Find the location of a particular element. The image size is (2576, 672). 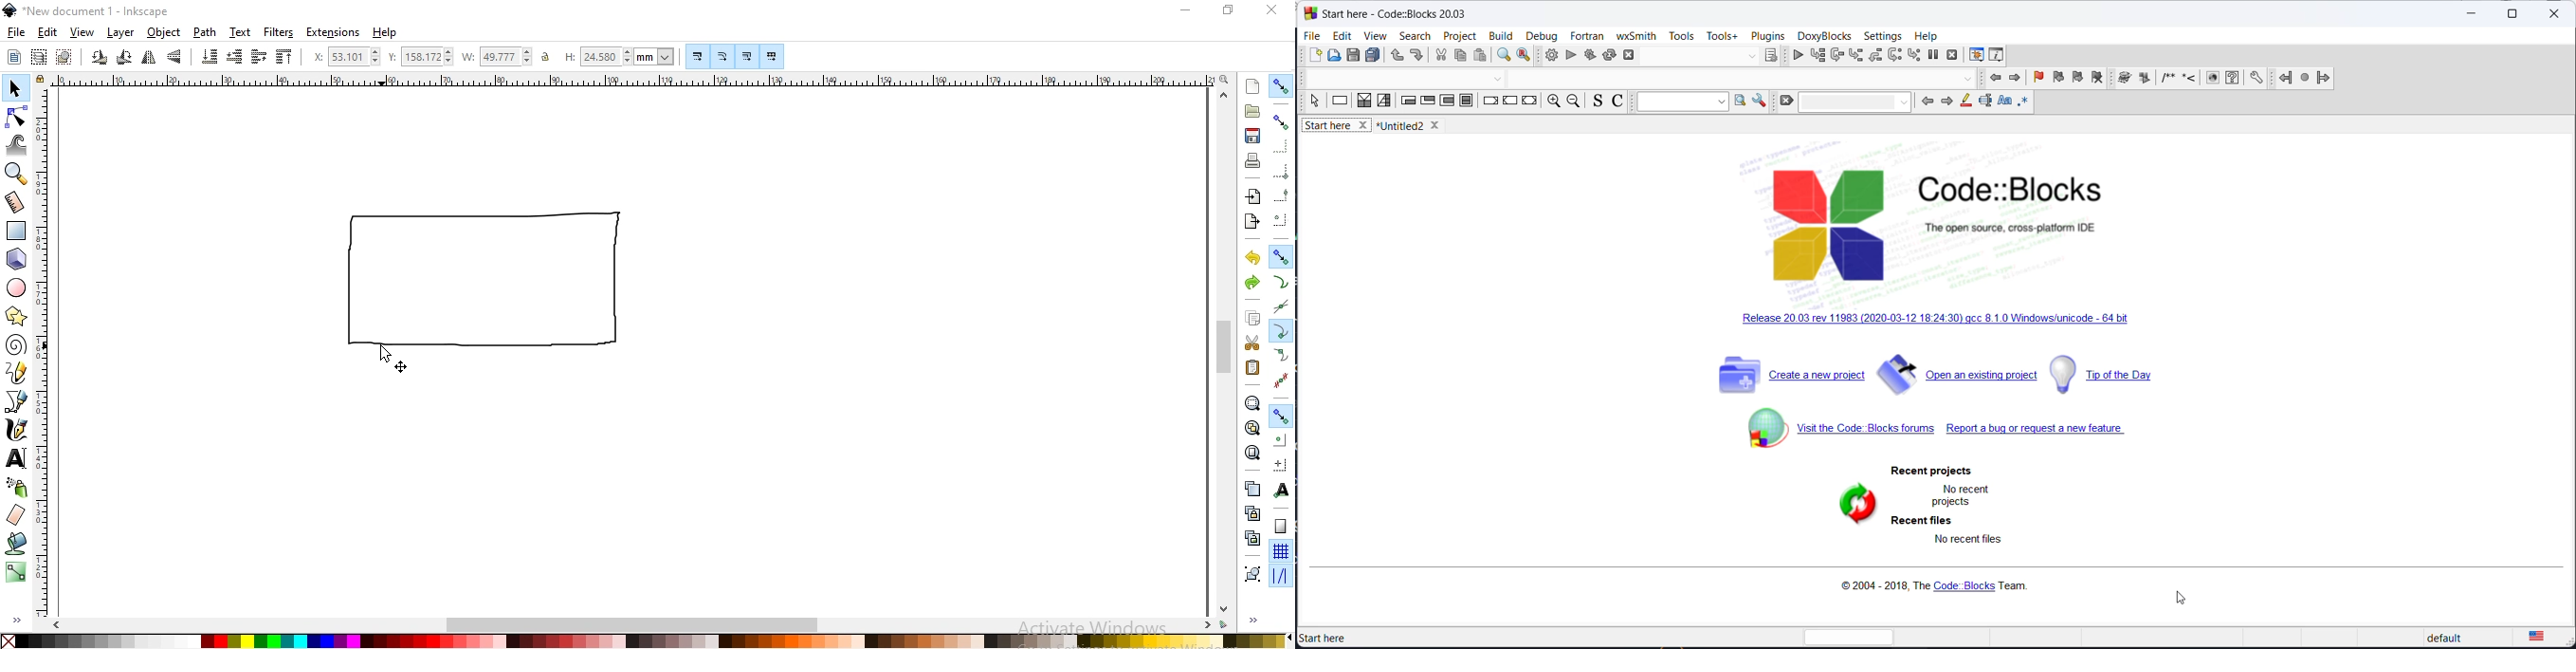

forum is located at coordinates (1834, 435).